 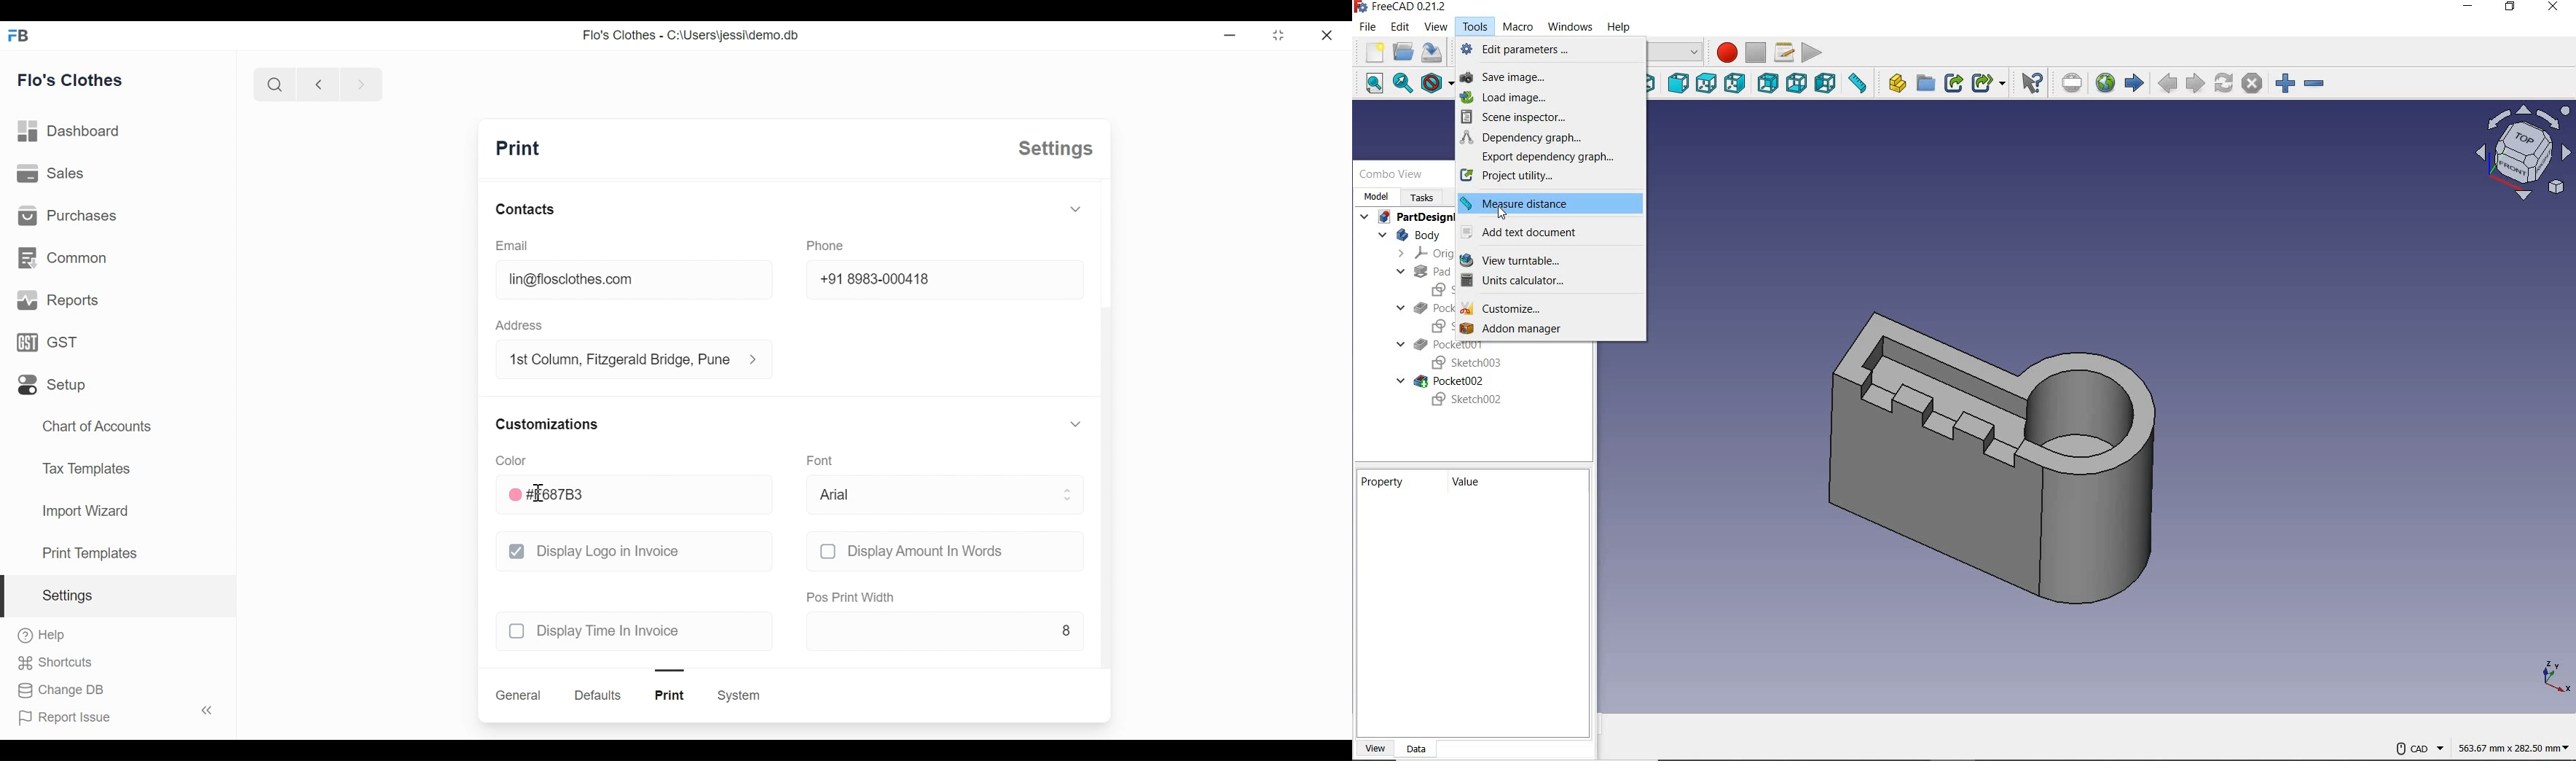 I want to click on pos print width, so click(x=851, y=598).